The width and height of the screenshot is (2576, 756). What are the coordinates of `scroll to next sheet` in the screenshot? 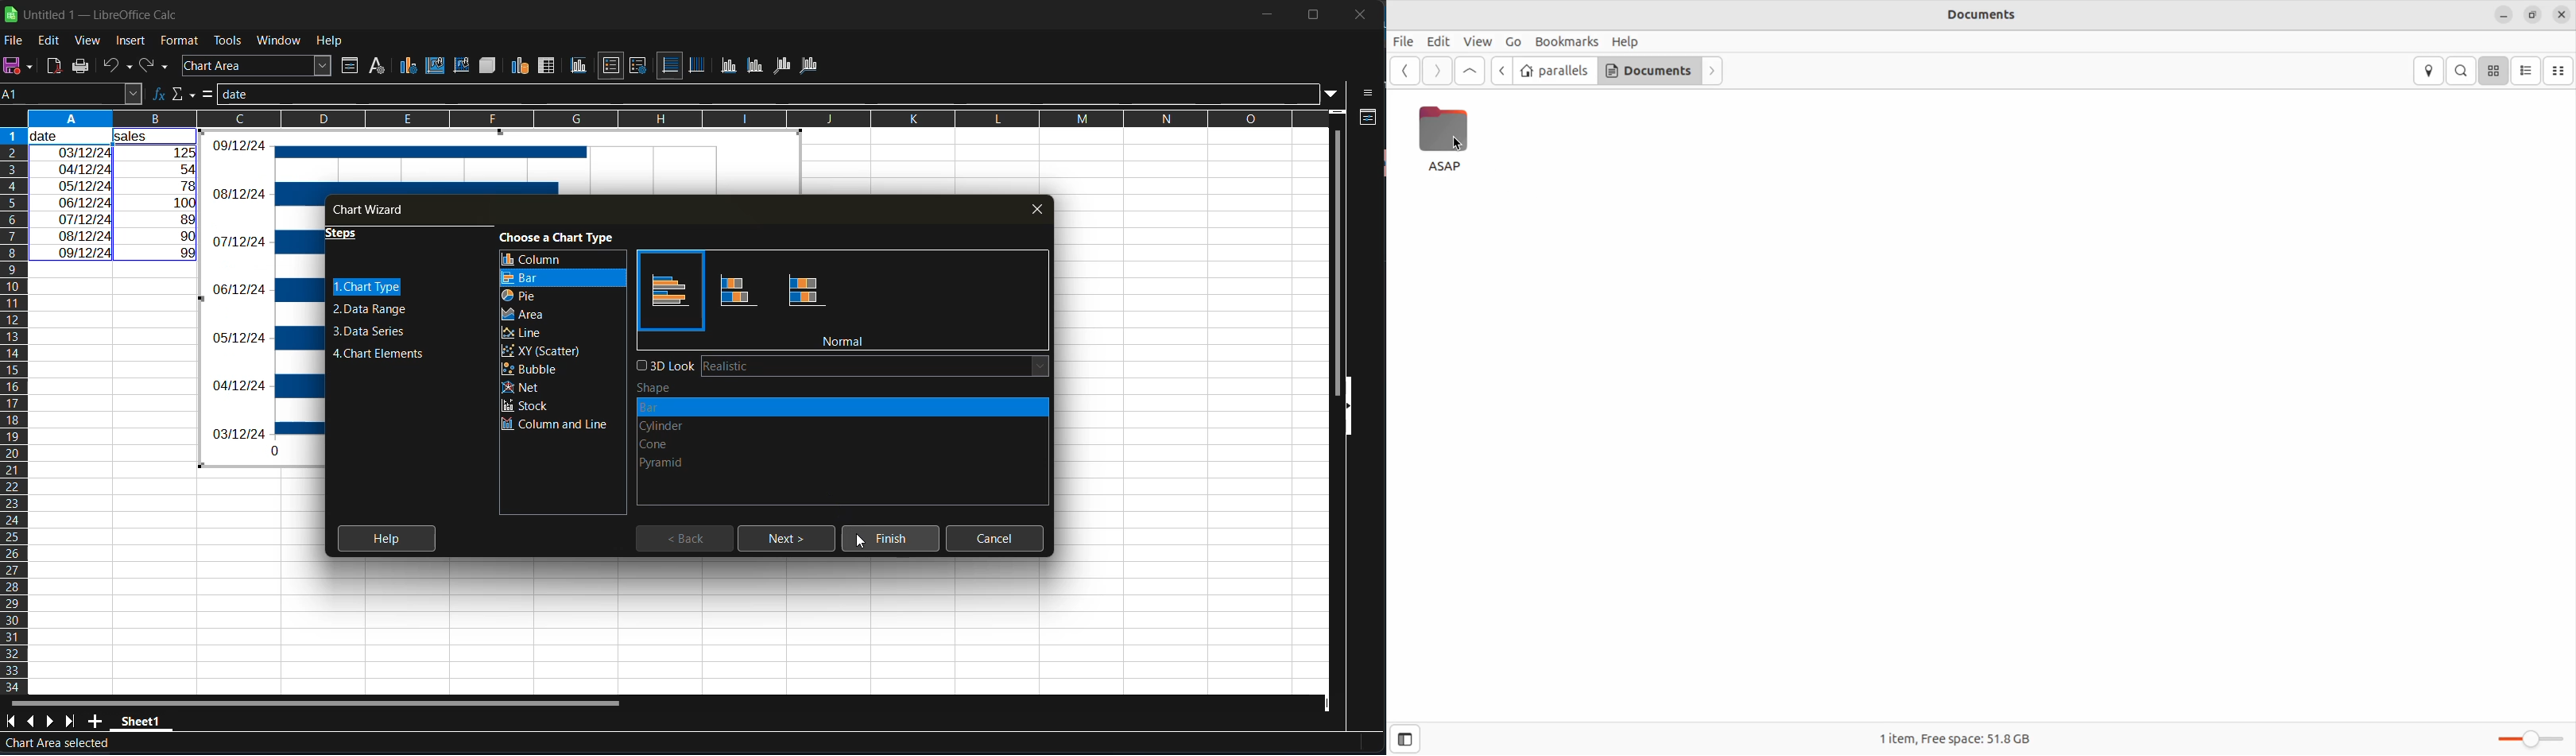 It's located at (52, 723).